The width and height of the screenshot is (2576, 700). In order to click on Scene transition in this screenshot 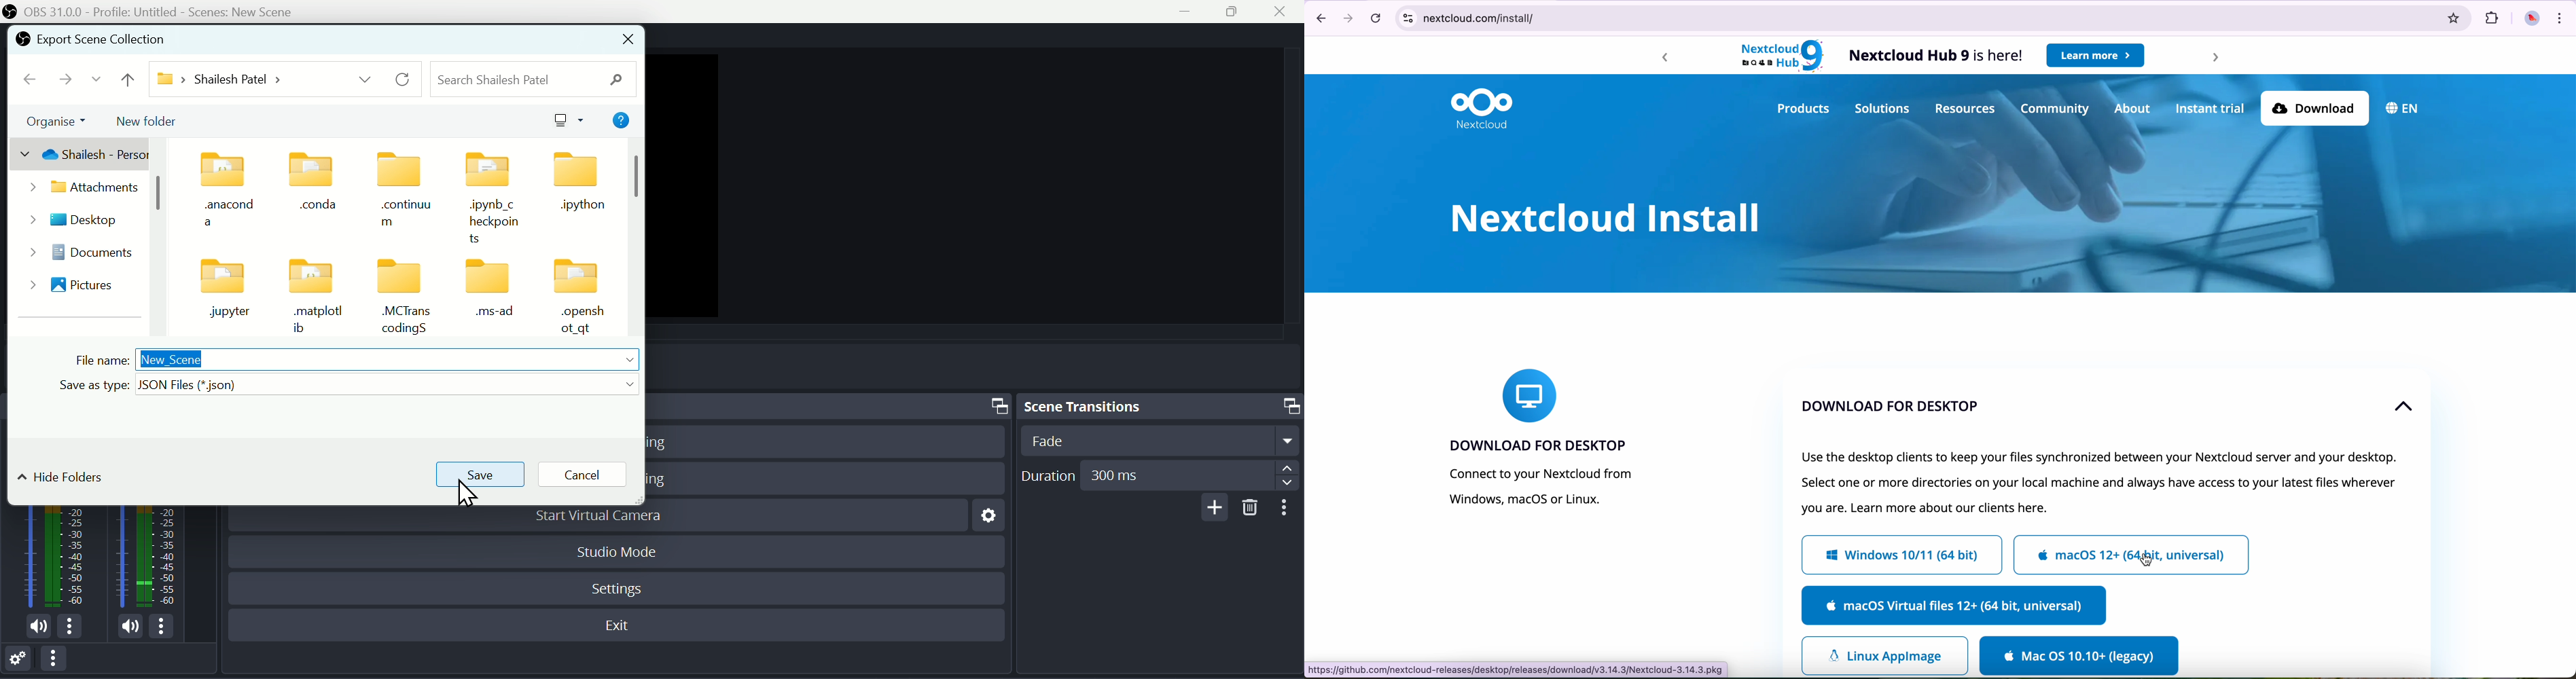, I will do `click(1158, 405)`.